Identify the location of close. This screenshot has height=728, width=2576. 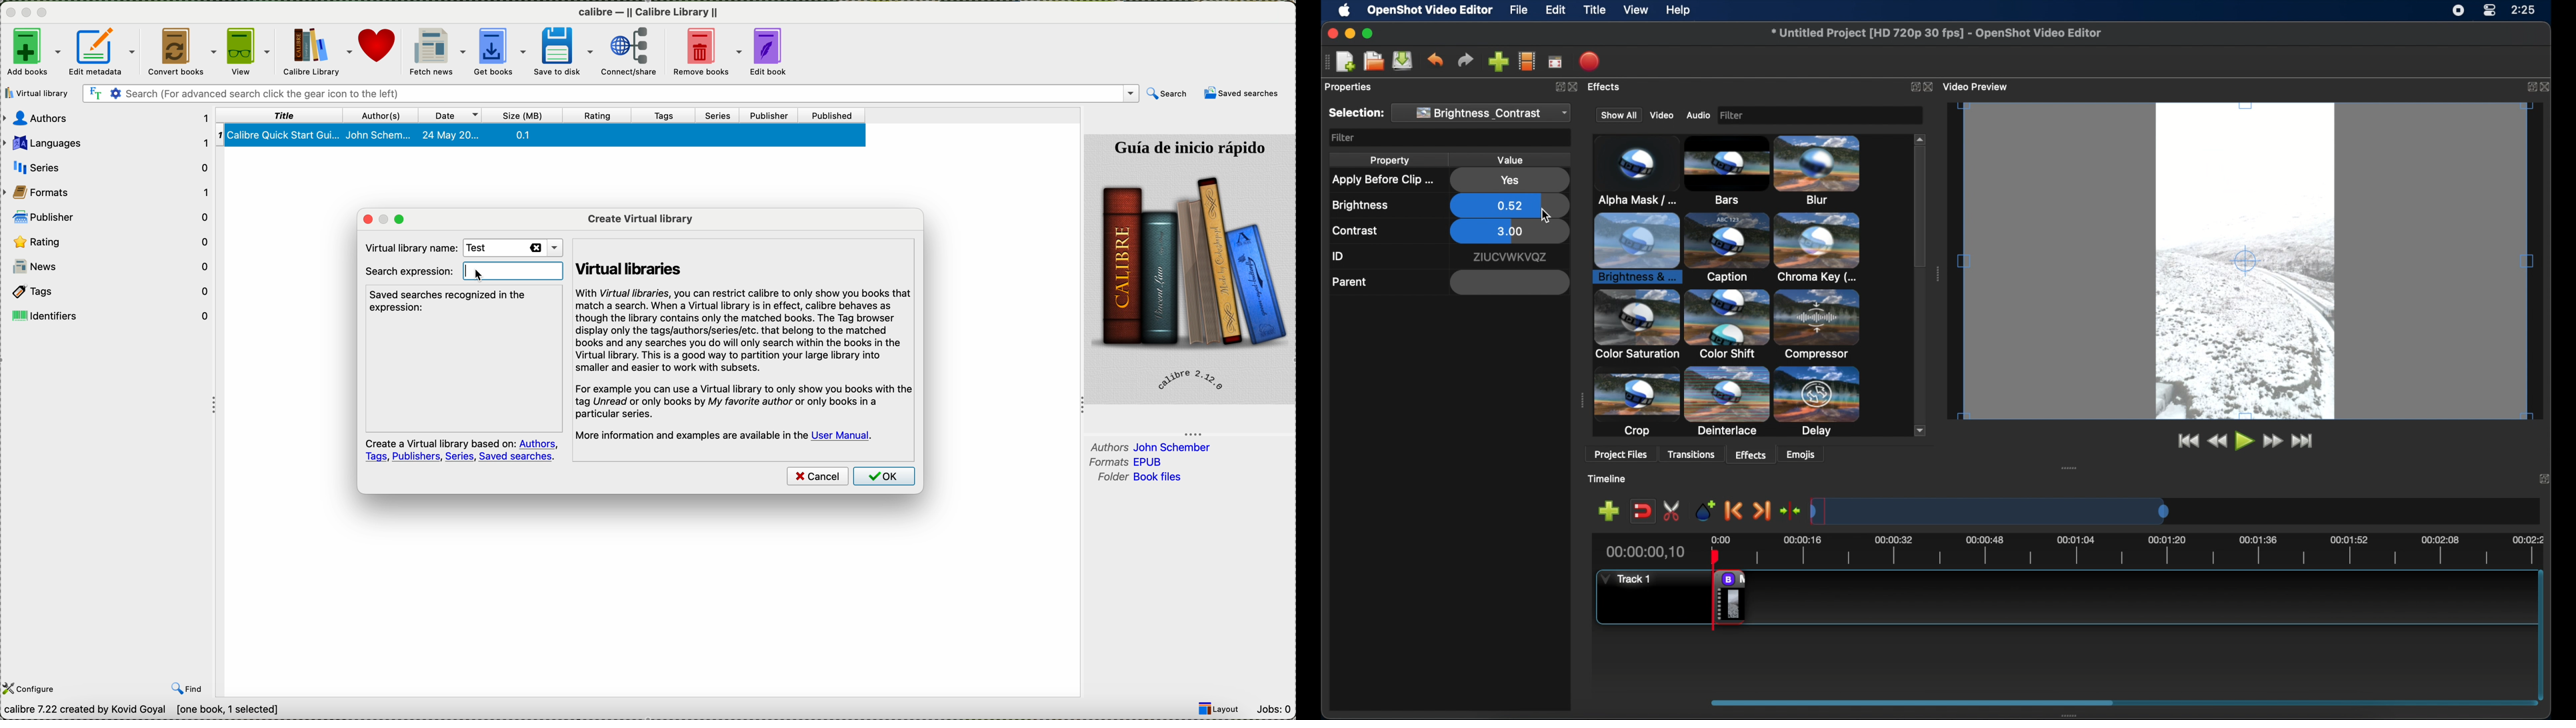
(1329, 33).